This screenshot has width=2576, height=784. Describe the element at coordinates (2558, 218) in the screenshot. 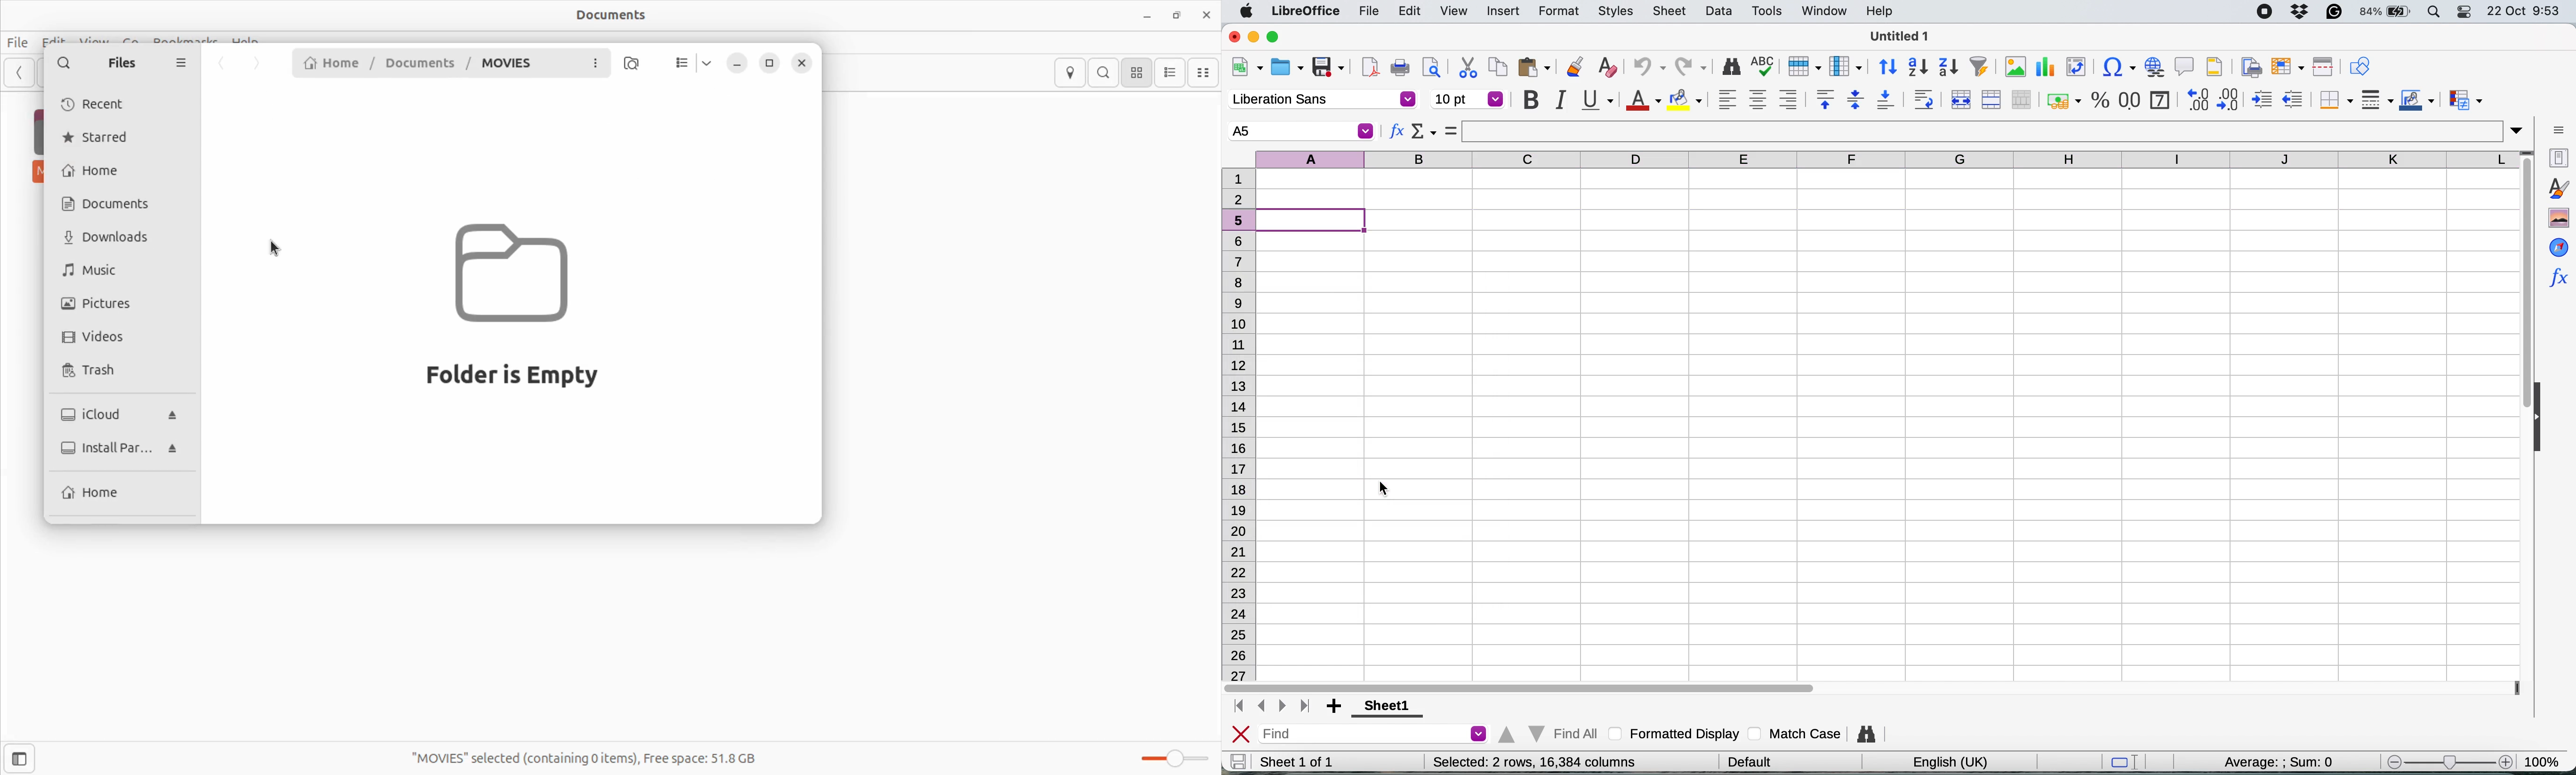

I see `gallery` at that location.